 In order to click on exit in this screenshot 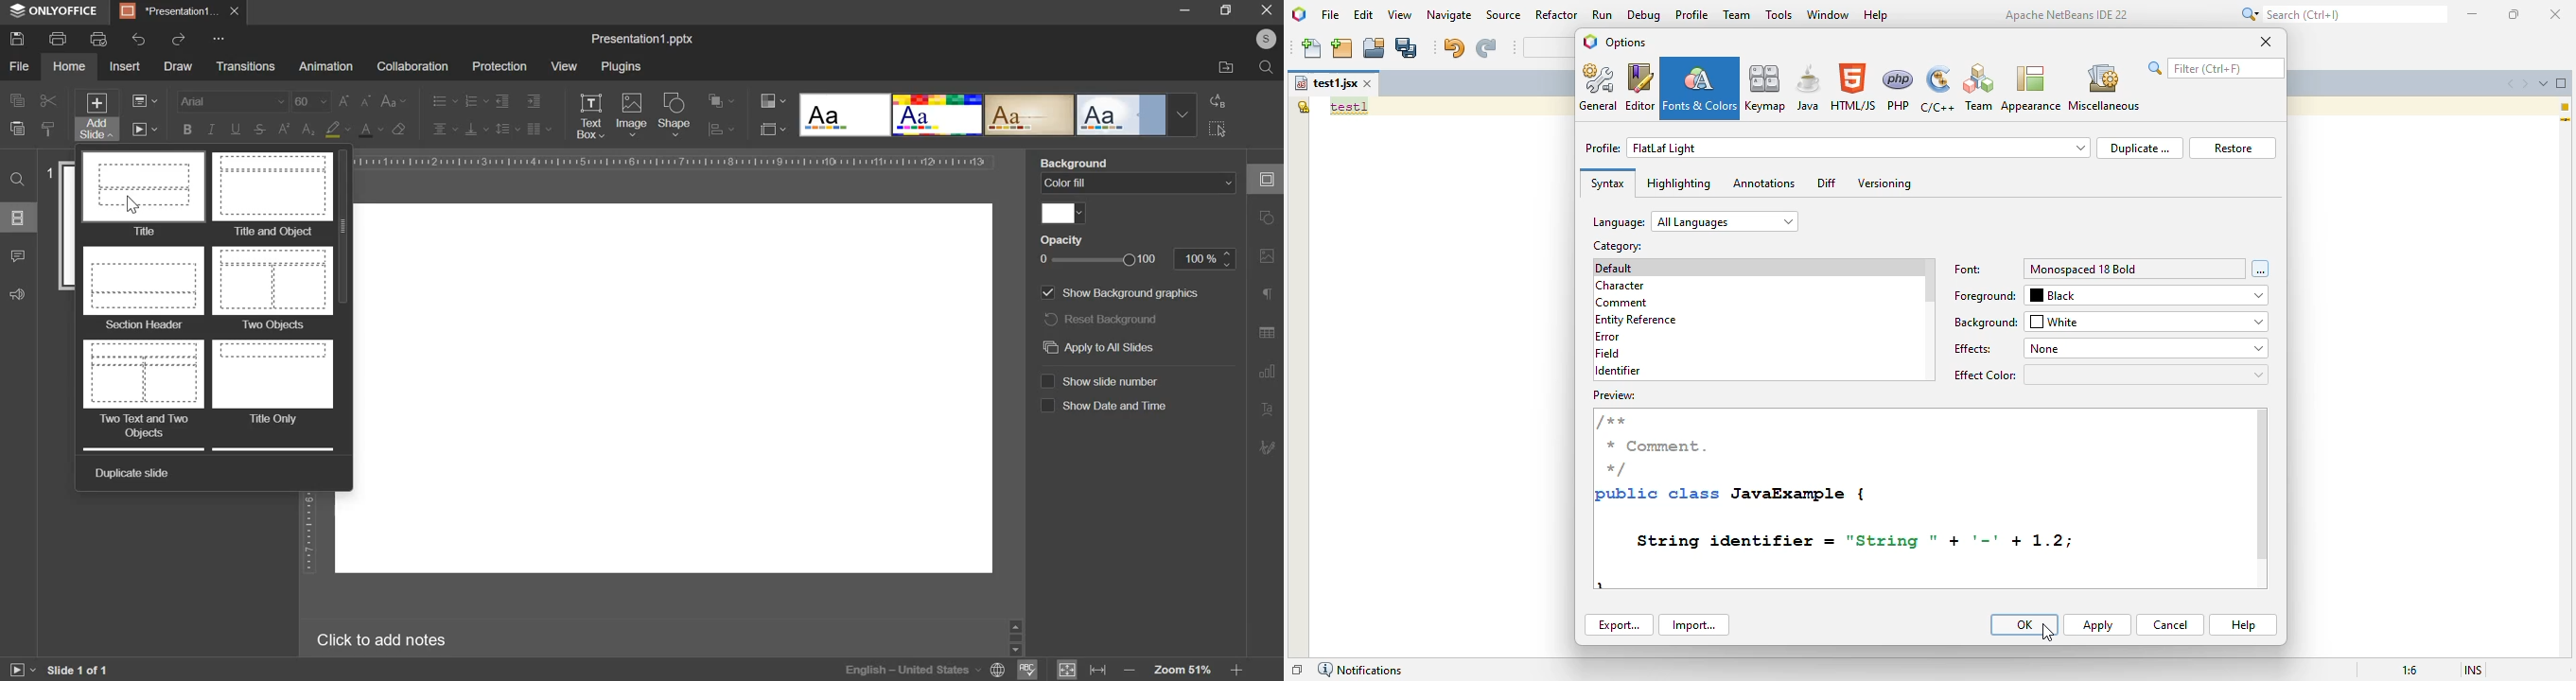, I will do `click(1268, 9)`.